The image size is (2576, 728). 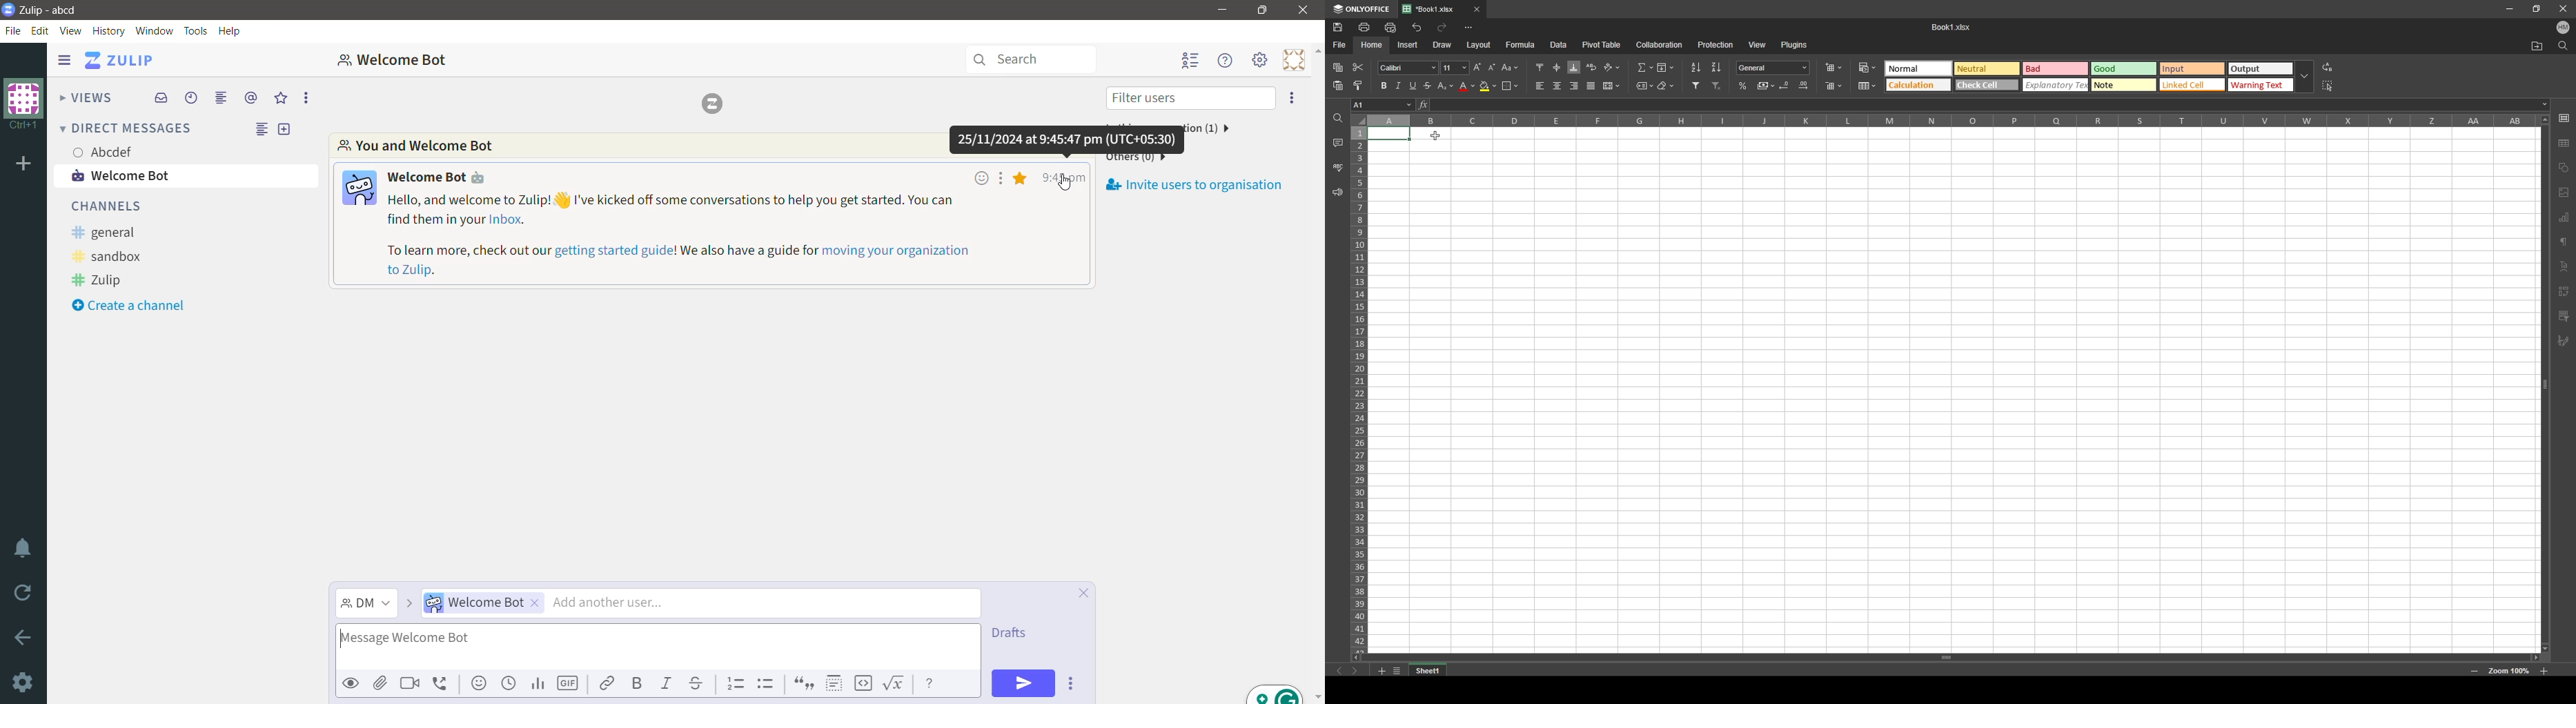 What do you see at coordinates (1358, 67) in the screenshot?
I see `cut` at bounding box center [1358, 67].